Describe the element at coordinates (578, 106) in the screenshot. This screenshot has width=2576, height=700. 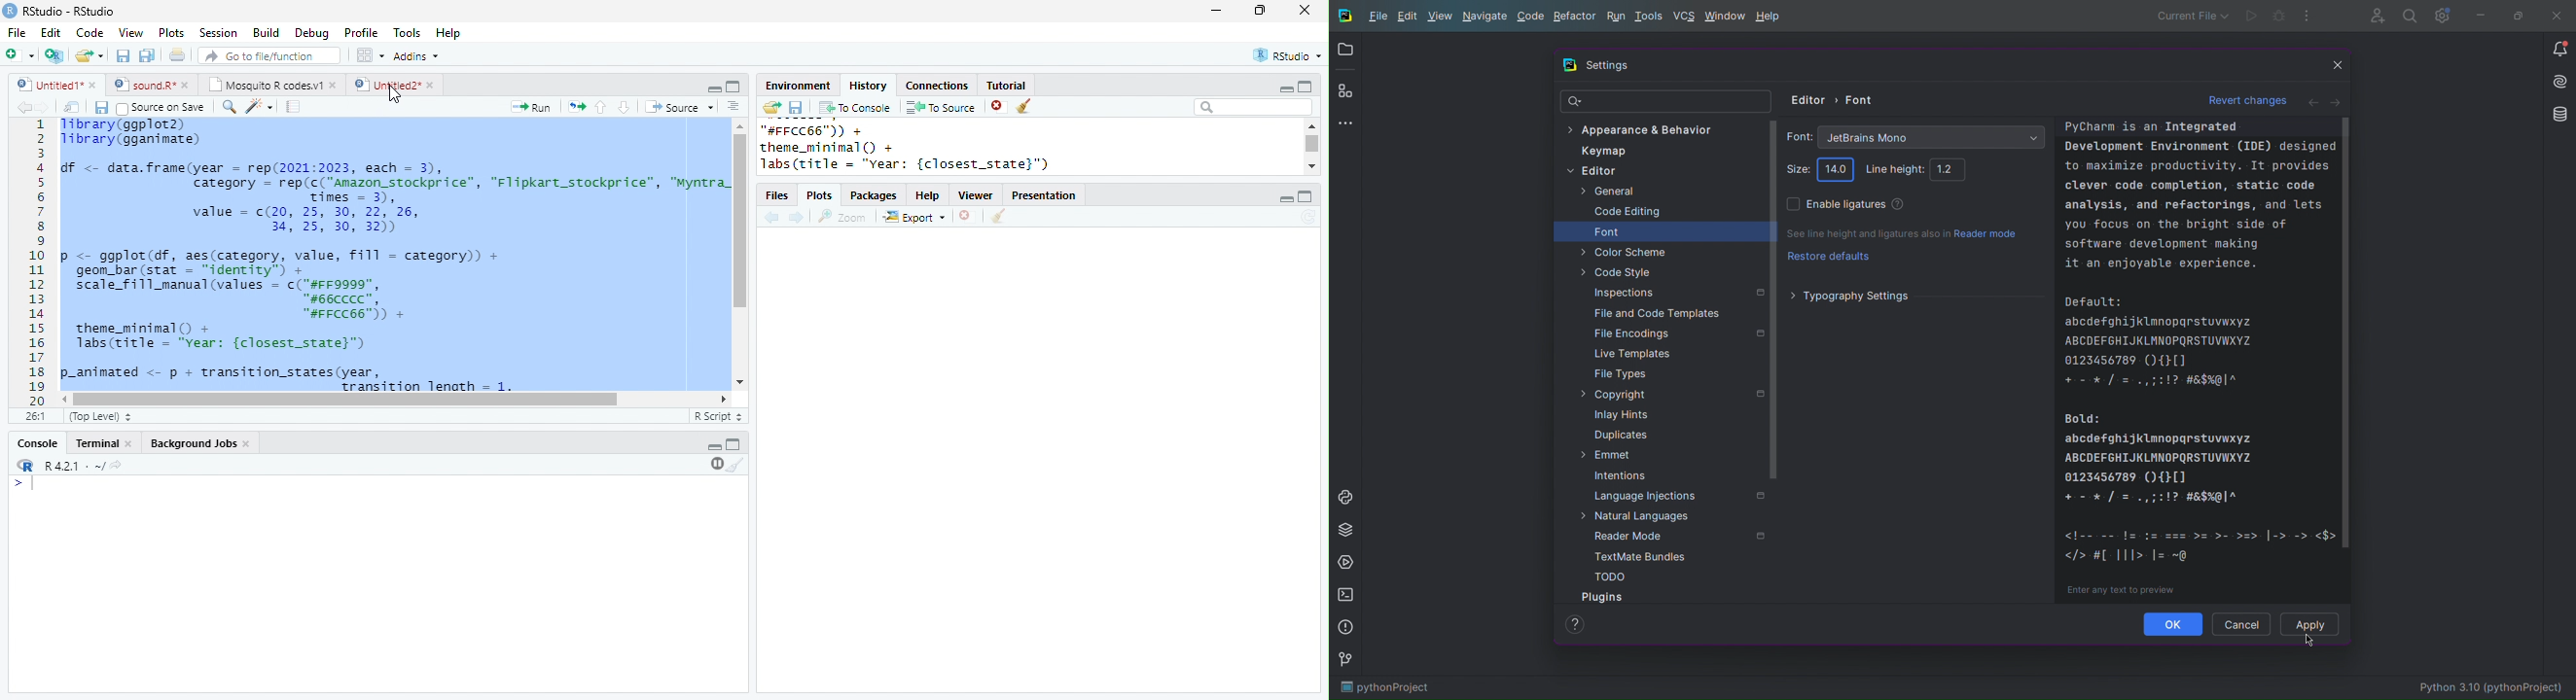
I see `rerun` at that location.